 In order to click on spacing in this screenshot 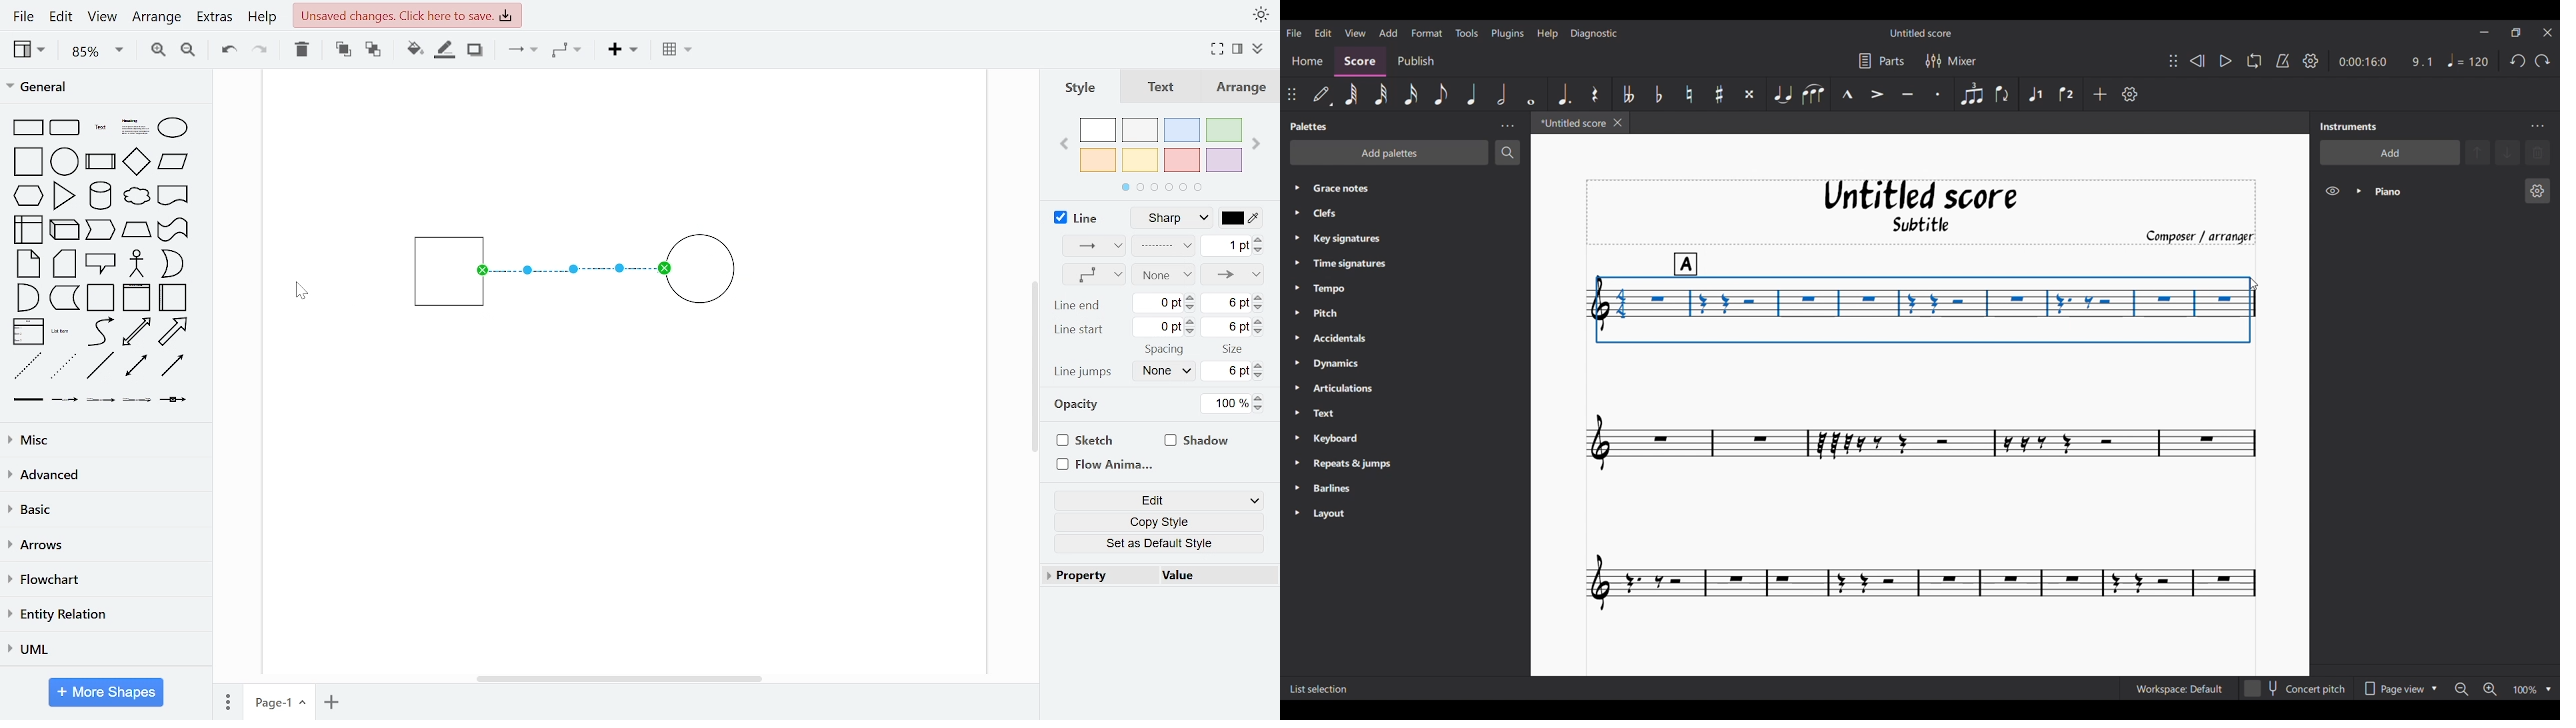, I will do `click(1166, 350)`.